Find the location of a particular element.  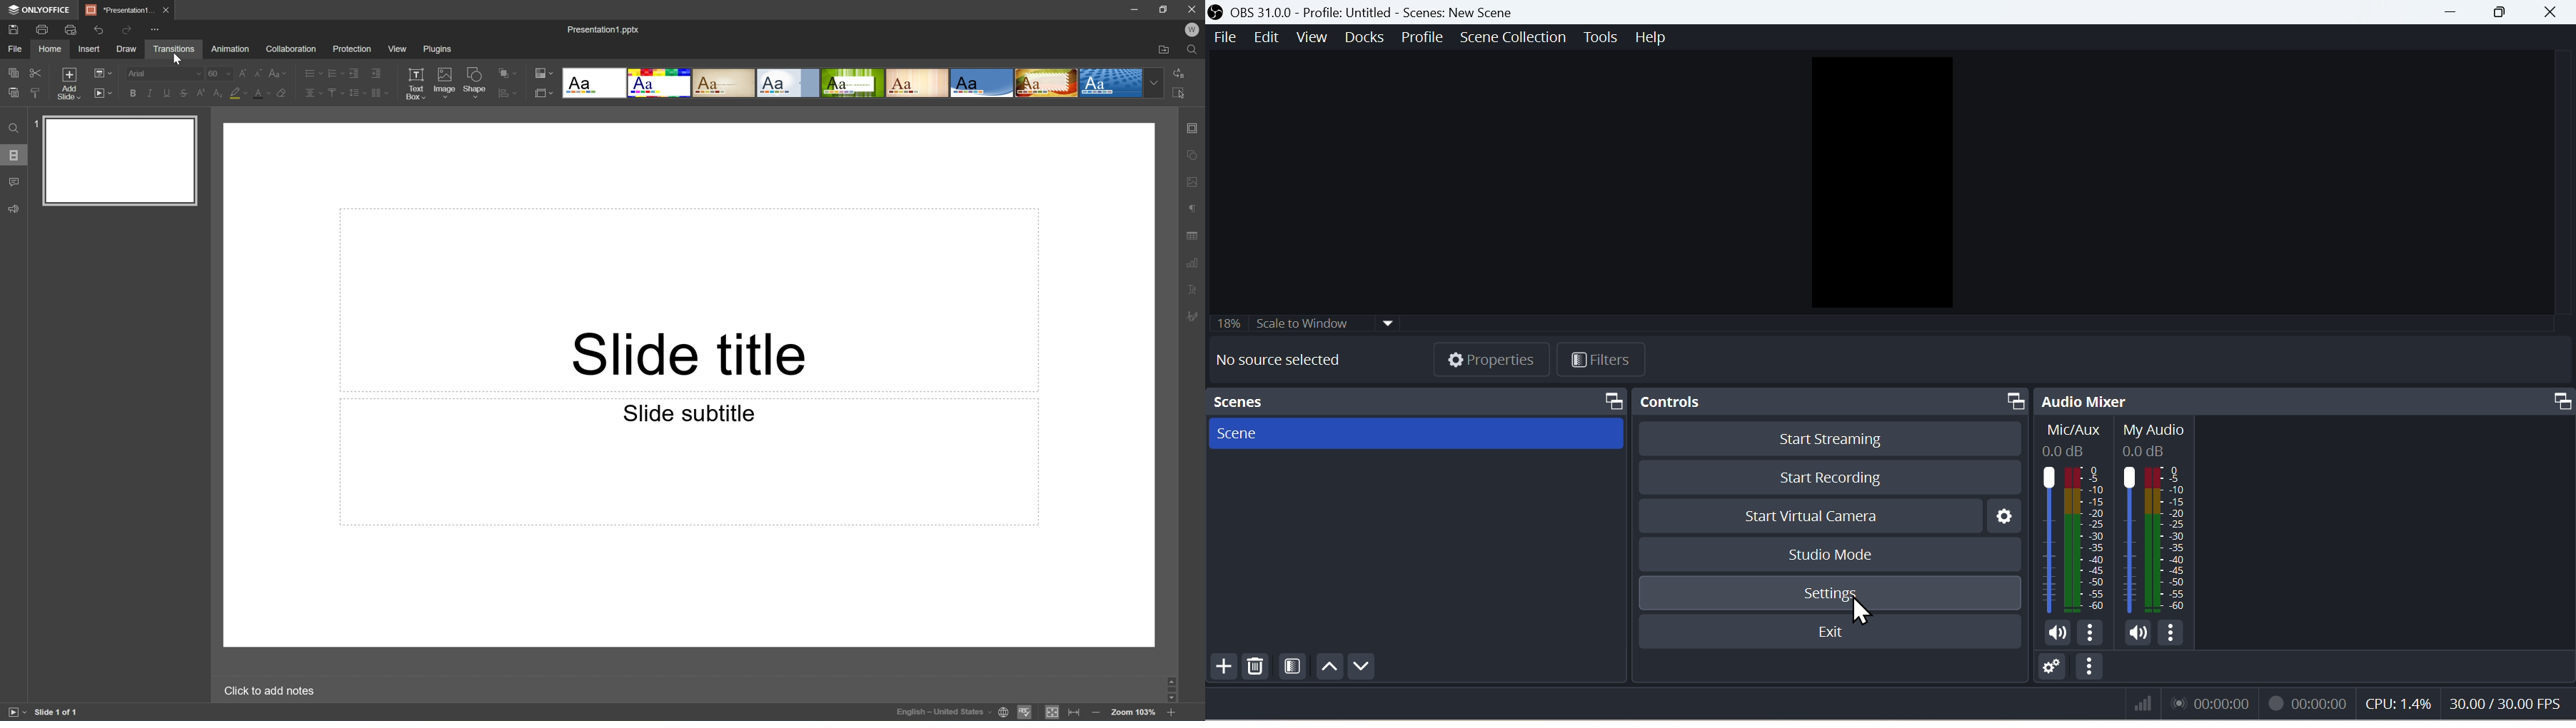

Click to add notes is located at coordinates (268, 691).